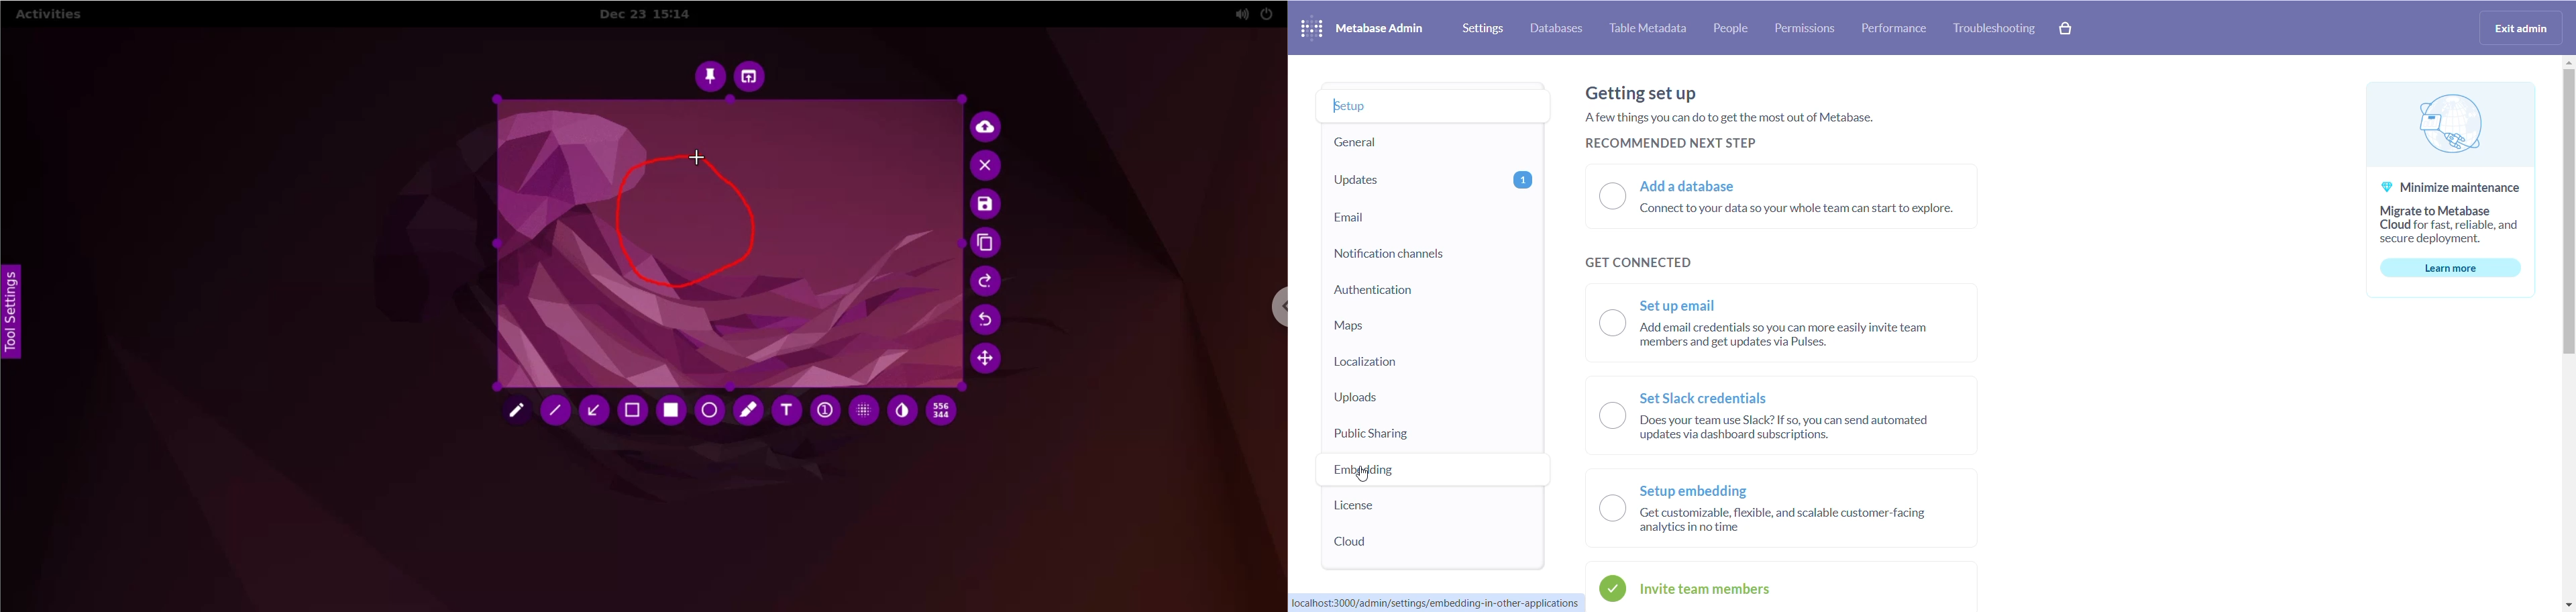 The height and width of the screenshot is (616, 2576). Describe the element at coordinates (1418, 292) in the screenshot. I see `authentication` at that location.